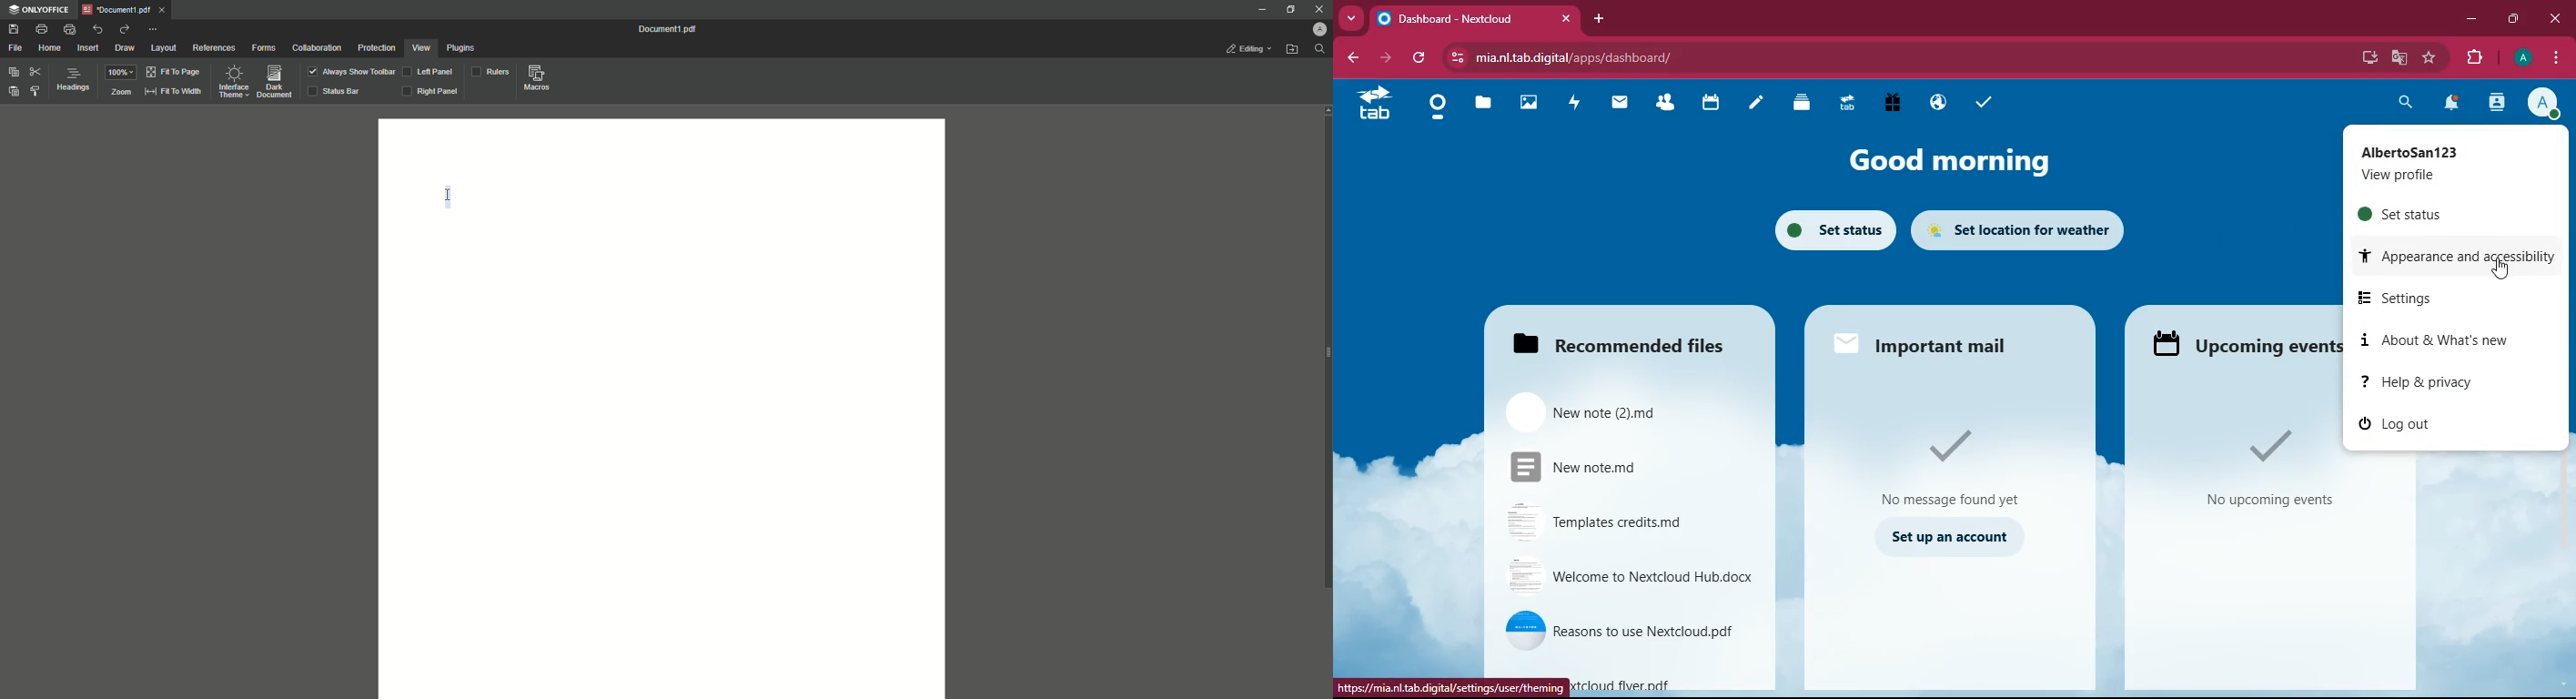 The height and width of the screenshot is (700, 2576). Describe the element at coordinates (1633, 345) in the screenshot. I see `recommended files` at that location.